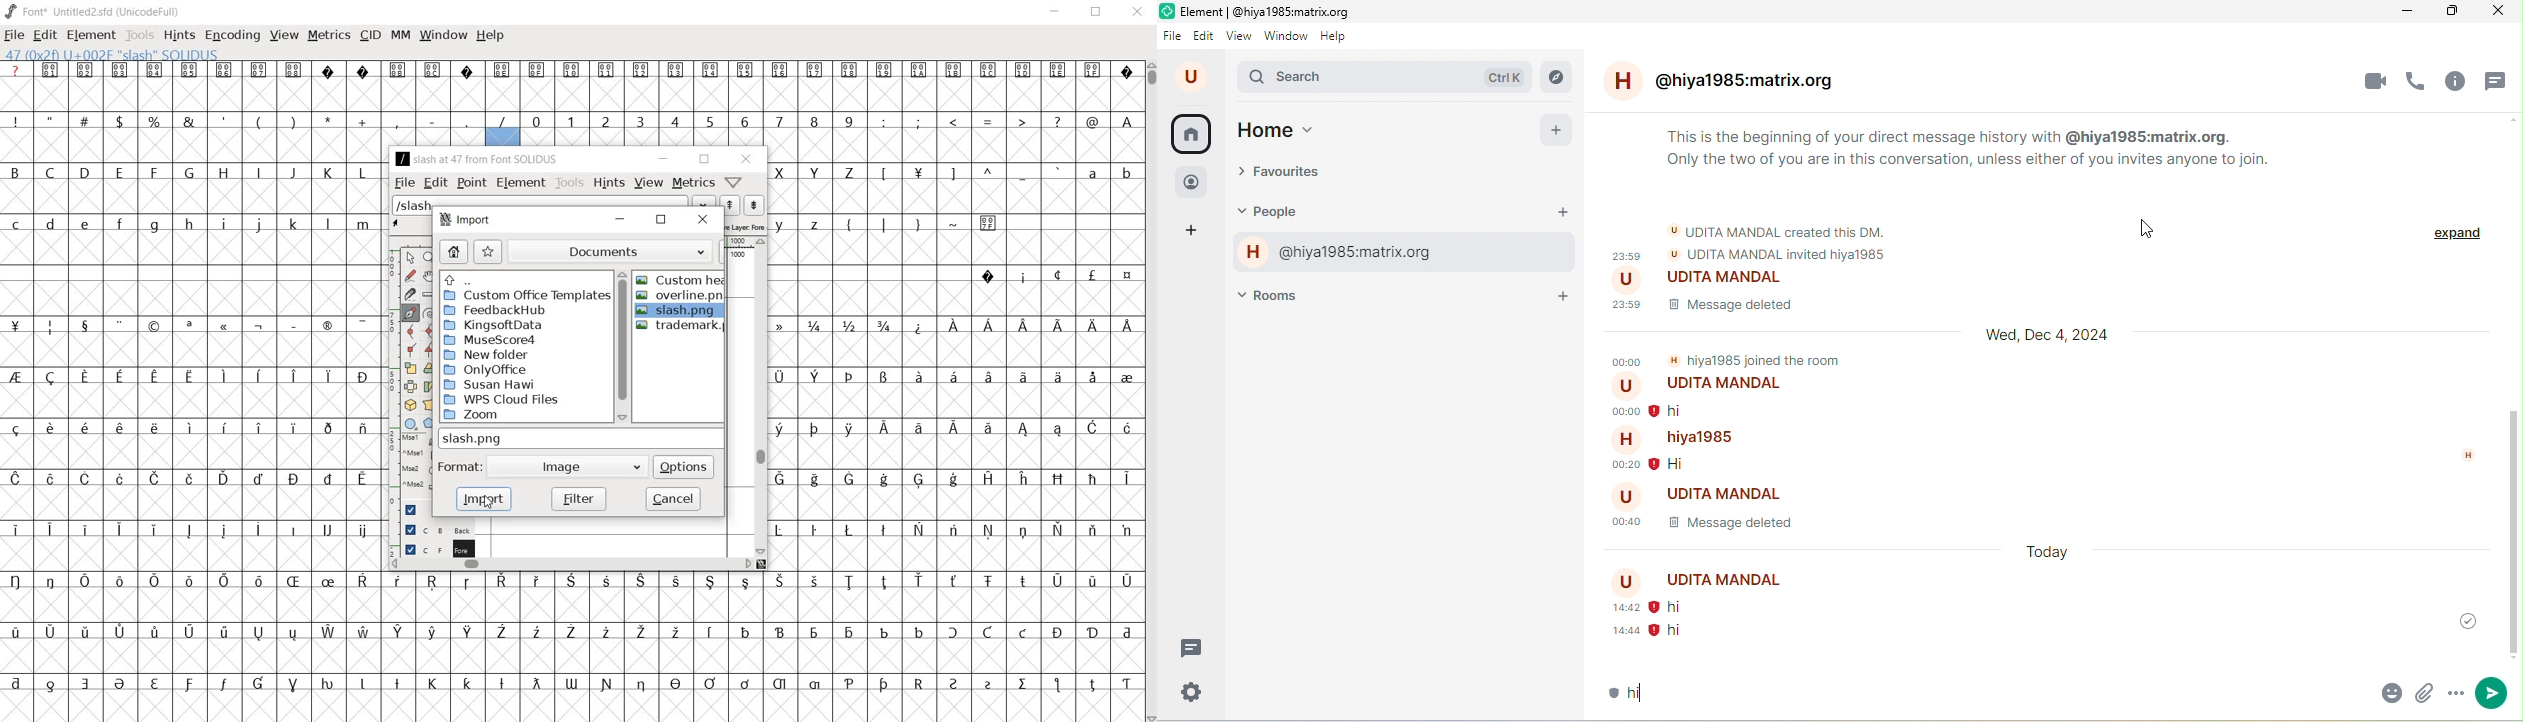 The width and height of the screenshot is (2548, 728). What do you see at coordinates (198, 326) in the screenshot?
I see `symbols` at bounding box center [198, 326].